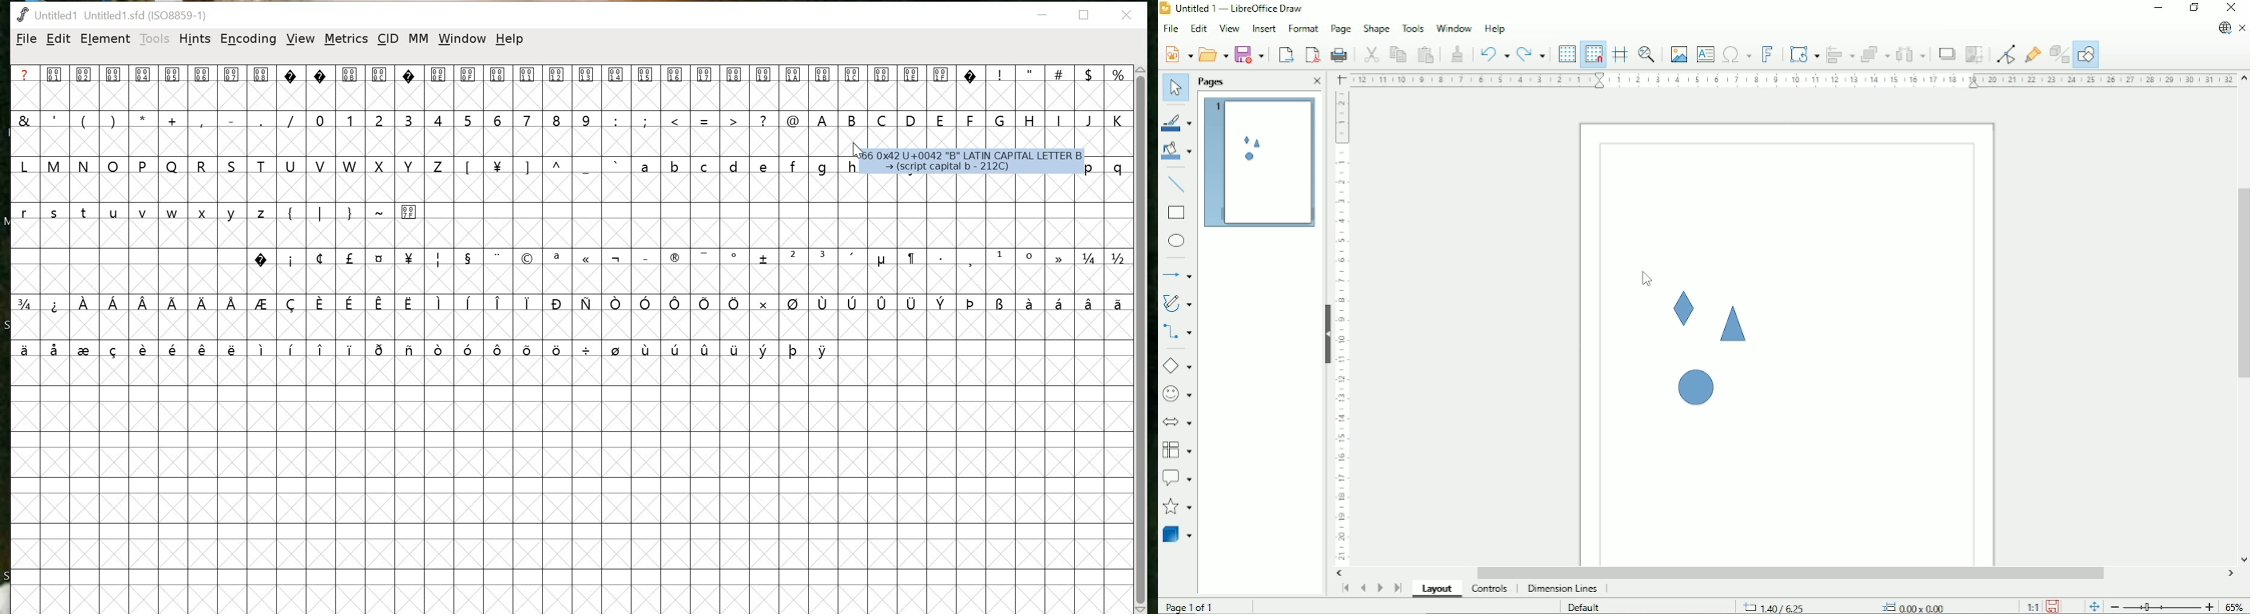 This screenshot has width=2268, height=616. Describe the element at coordinates (973, 162) in the screenshot. I see `66 0x42 U+0042 "B" LATIN CAPITAL LETTER B (script capital b - 212C)` at that location.